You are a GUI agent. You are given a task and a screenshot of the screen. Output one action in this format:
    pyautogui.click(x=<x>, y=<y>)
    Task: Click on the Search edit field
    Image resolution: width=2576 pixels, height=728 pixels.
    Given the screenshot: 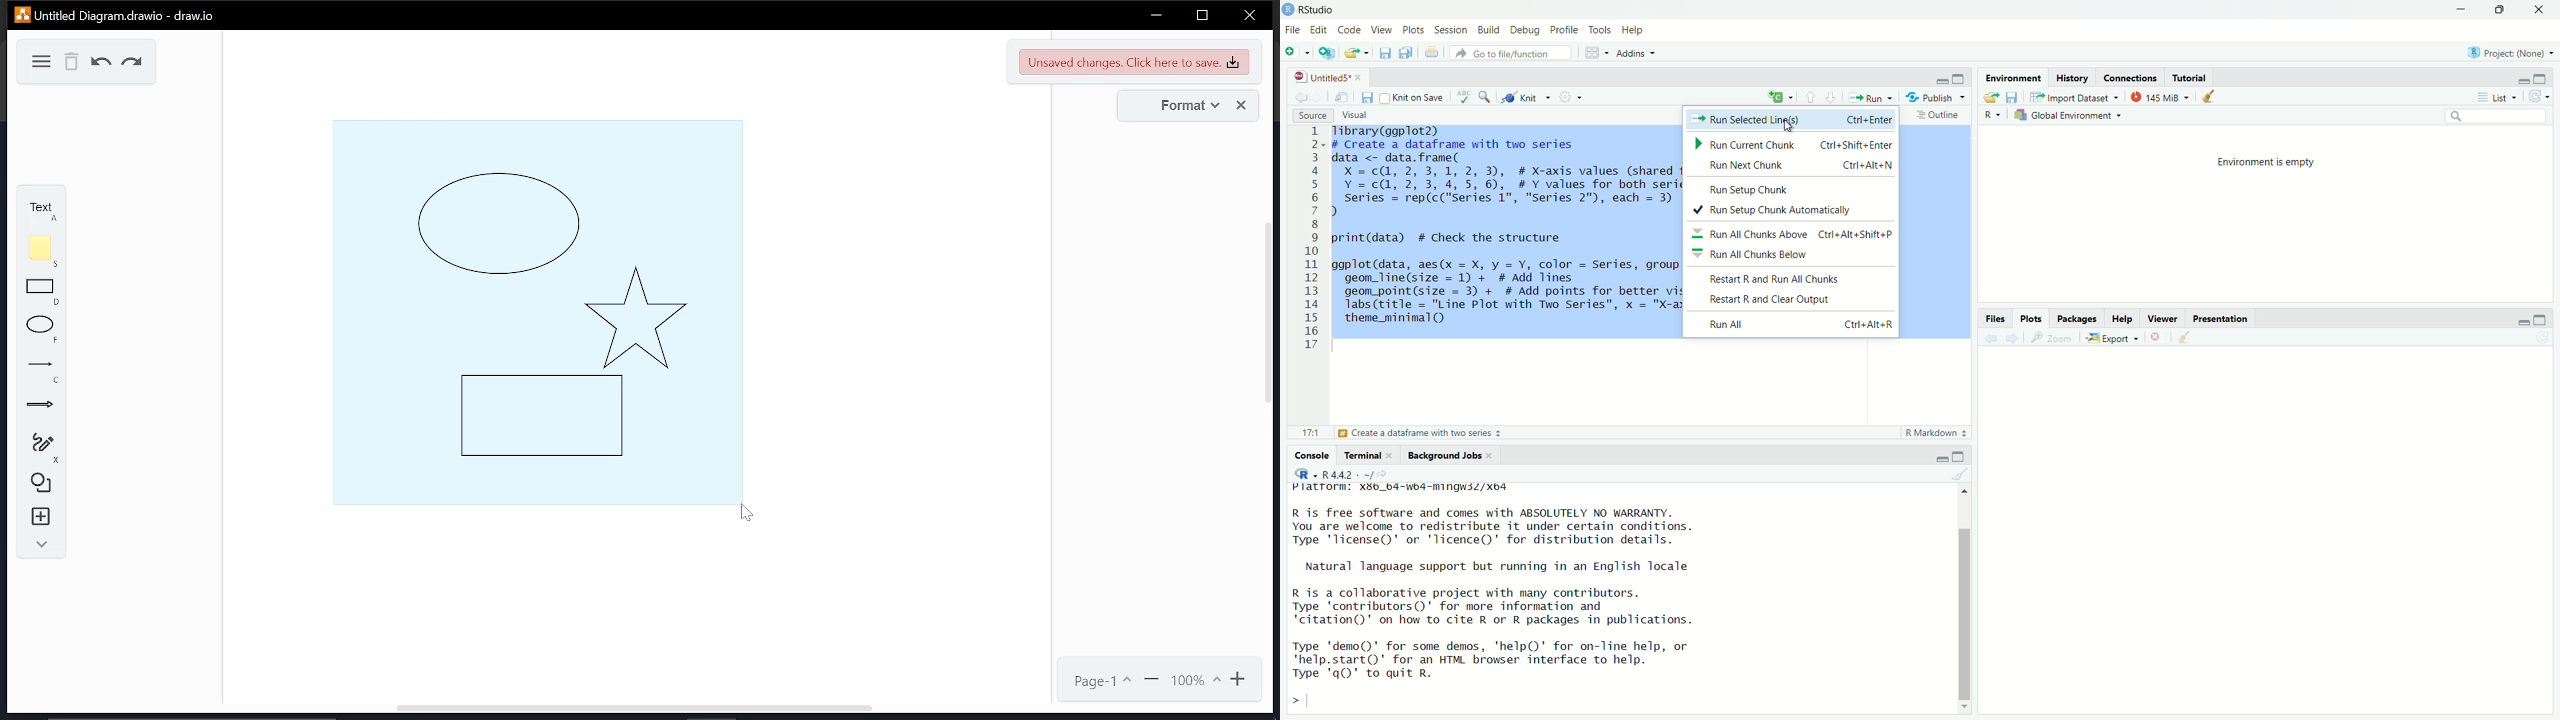 What is the action you would take?
    pyautogui.click(x=2499, y=117)
    